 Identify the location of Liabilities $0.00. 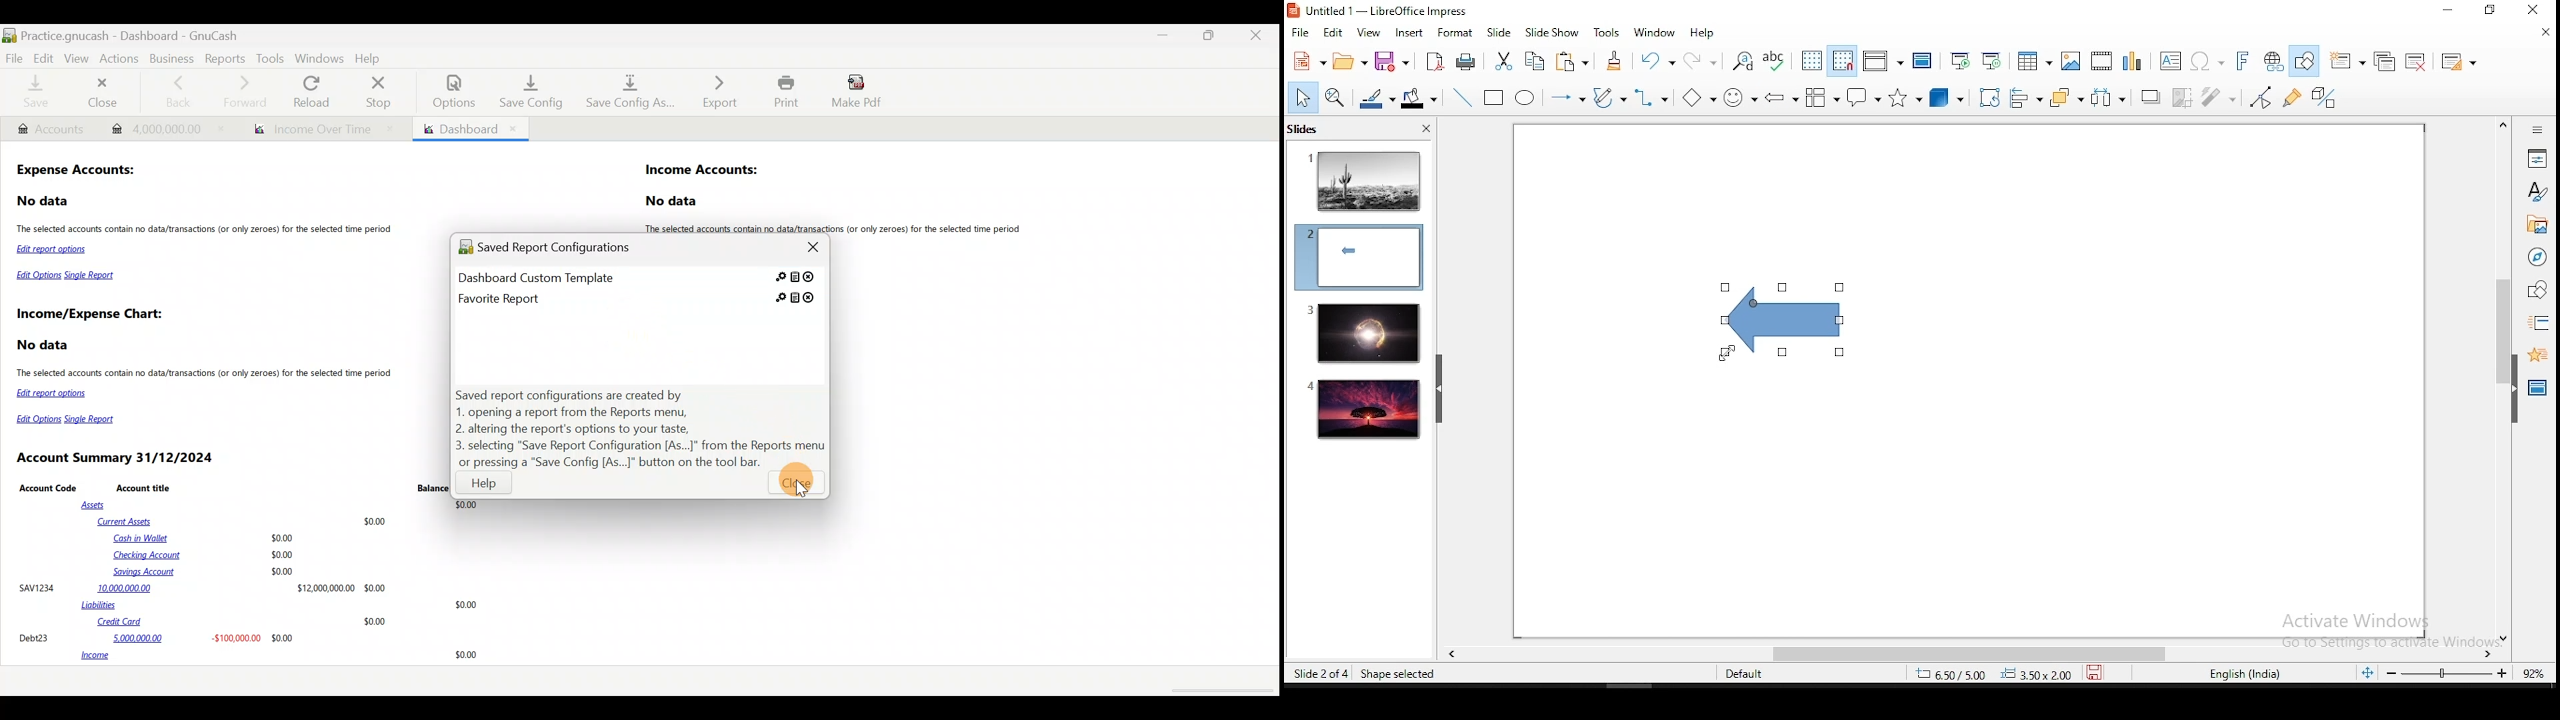
(282, 605).